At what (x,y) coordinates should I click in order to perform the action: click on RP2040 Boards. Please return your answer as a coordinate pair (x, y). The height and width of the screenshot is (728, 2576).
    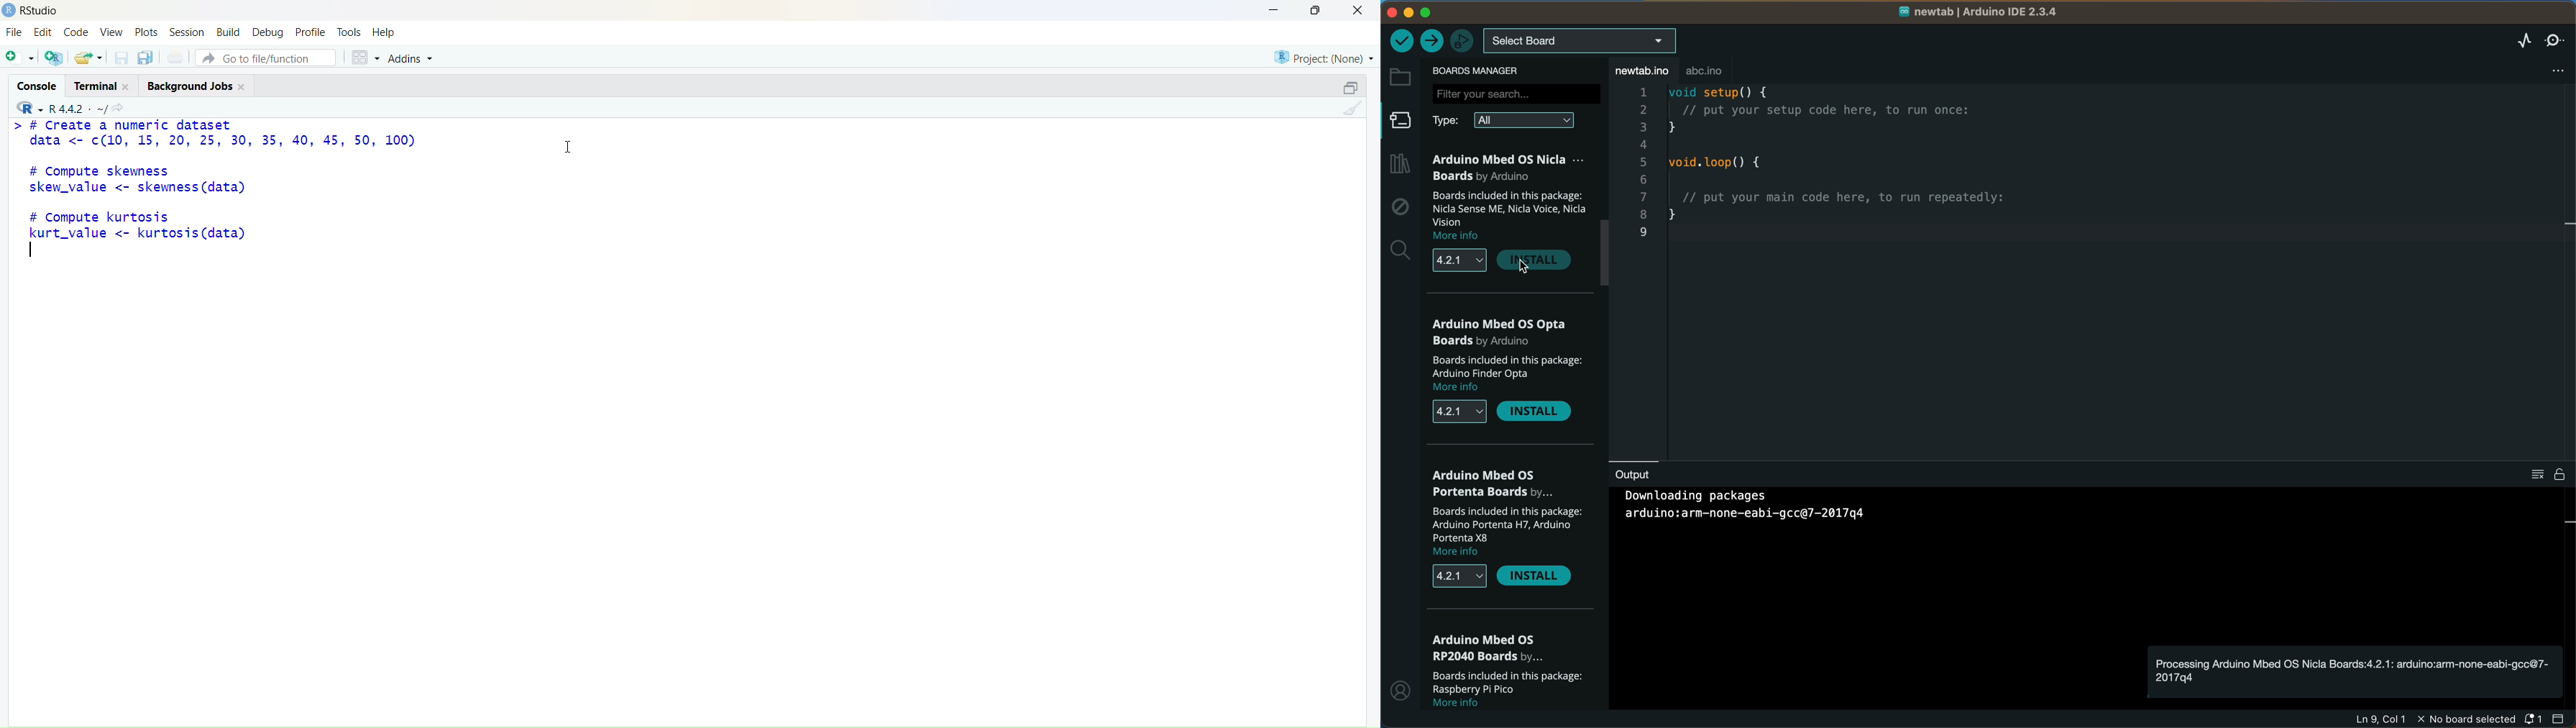
    Looking at the image, I should click on (1492, 648).